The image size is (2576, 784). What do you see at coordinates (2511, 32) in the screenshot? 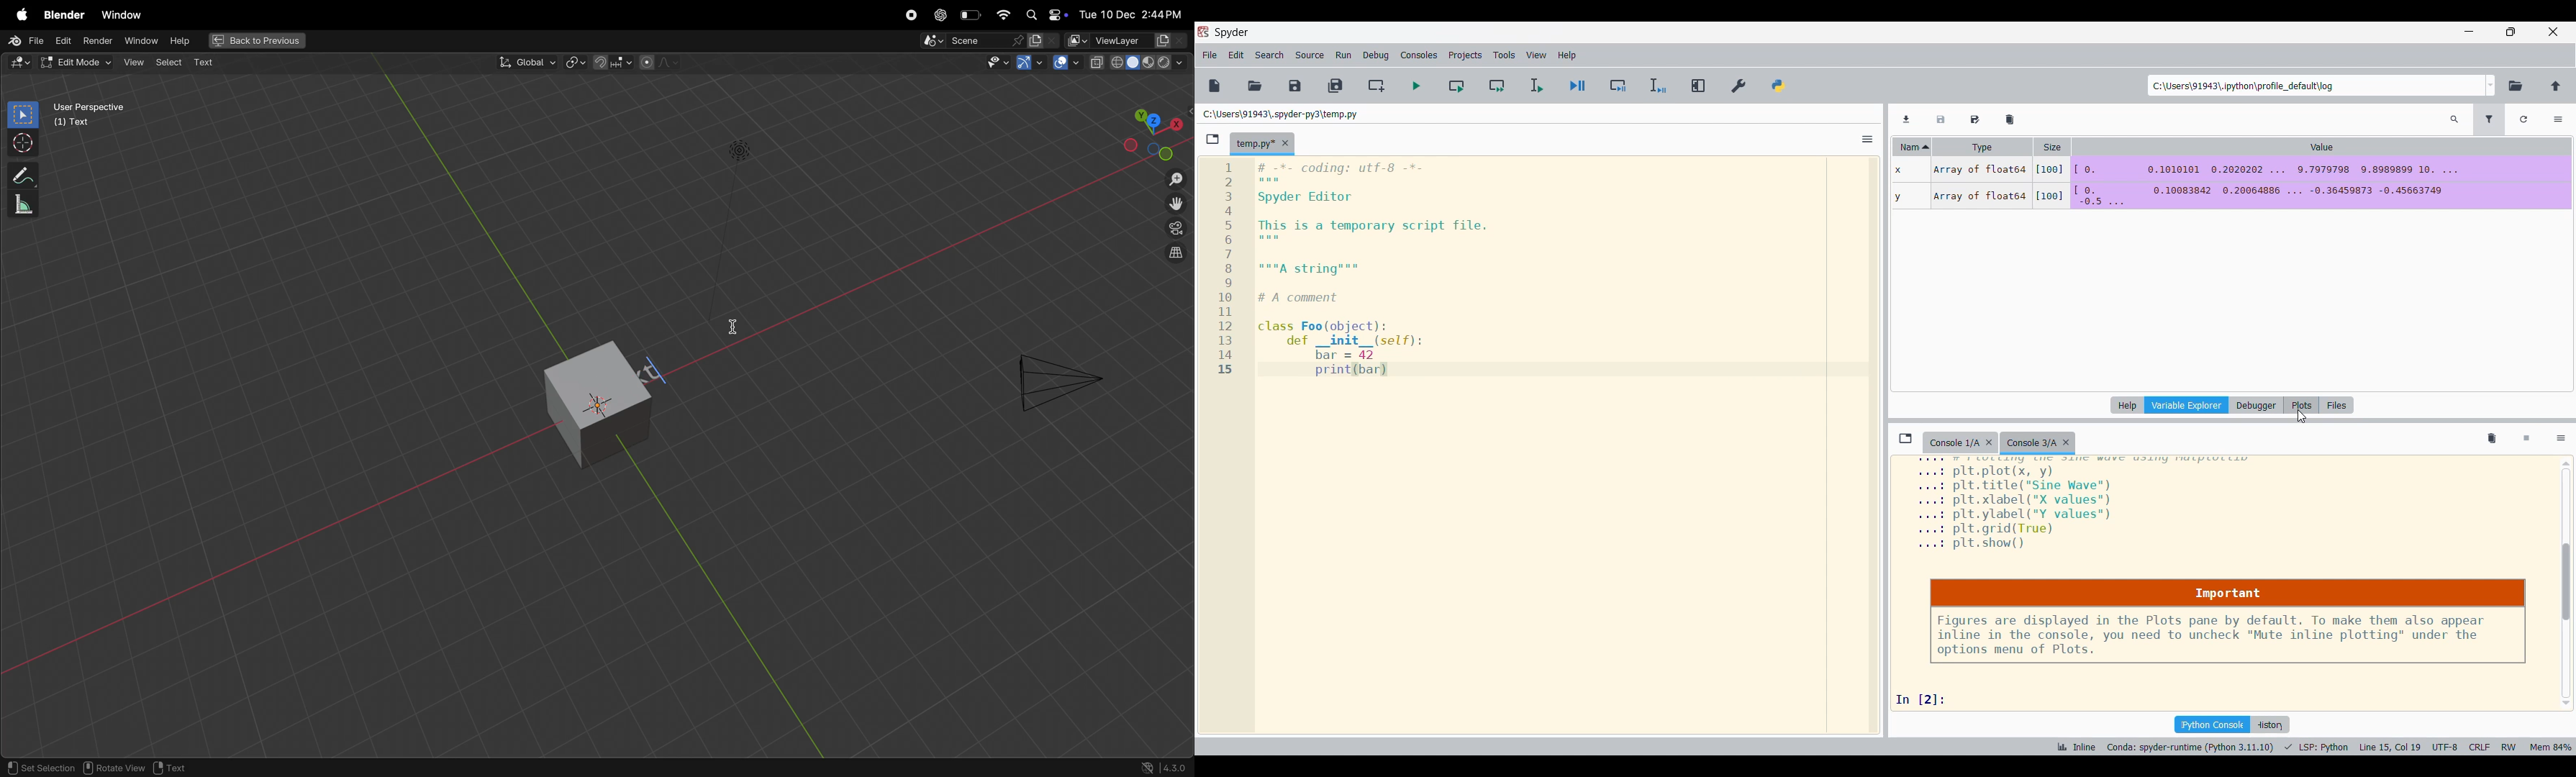
I see `Show in smaller tab` at bounding box center [2511, 32].